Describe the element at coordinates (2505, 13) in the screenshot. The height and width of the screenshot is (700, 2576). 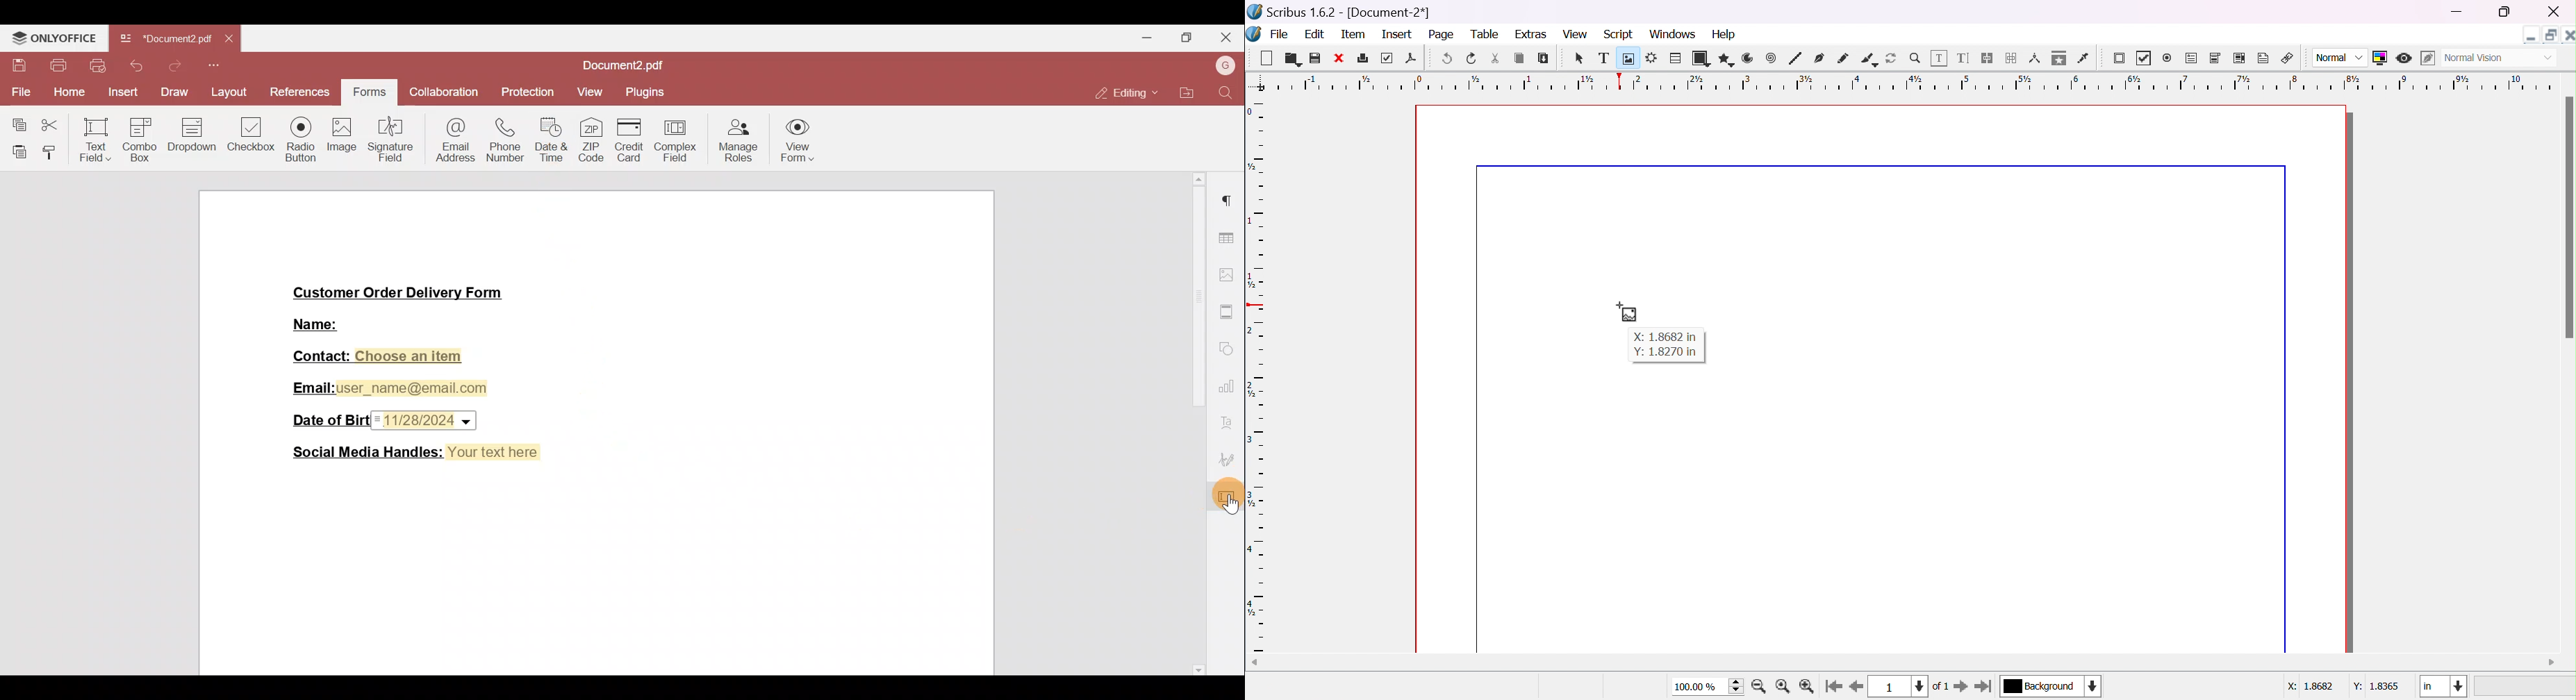
I see `restore down` at that location.